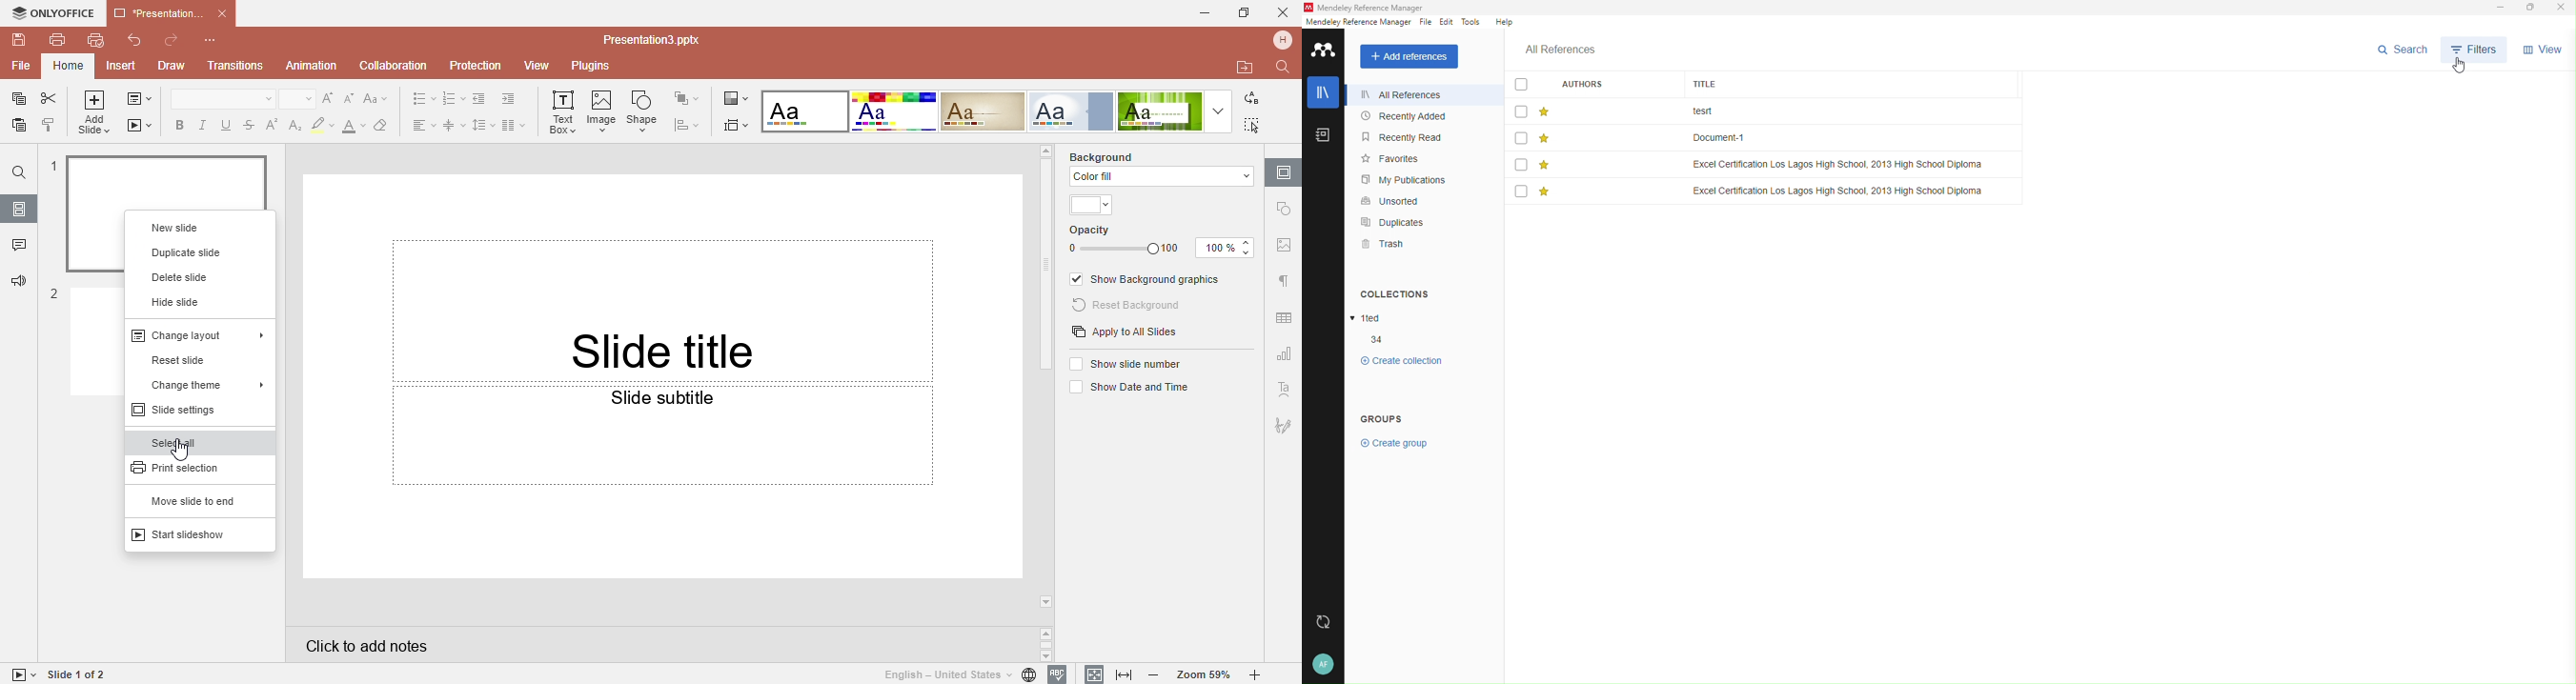  Describe the element at coordinates (1522, 85) in the screenshot. I see `checkbox` at that location.